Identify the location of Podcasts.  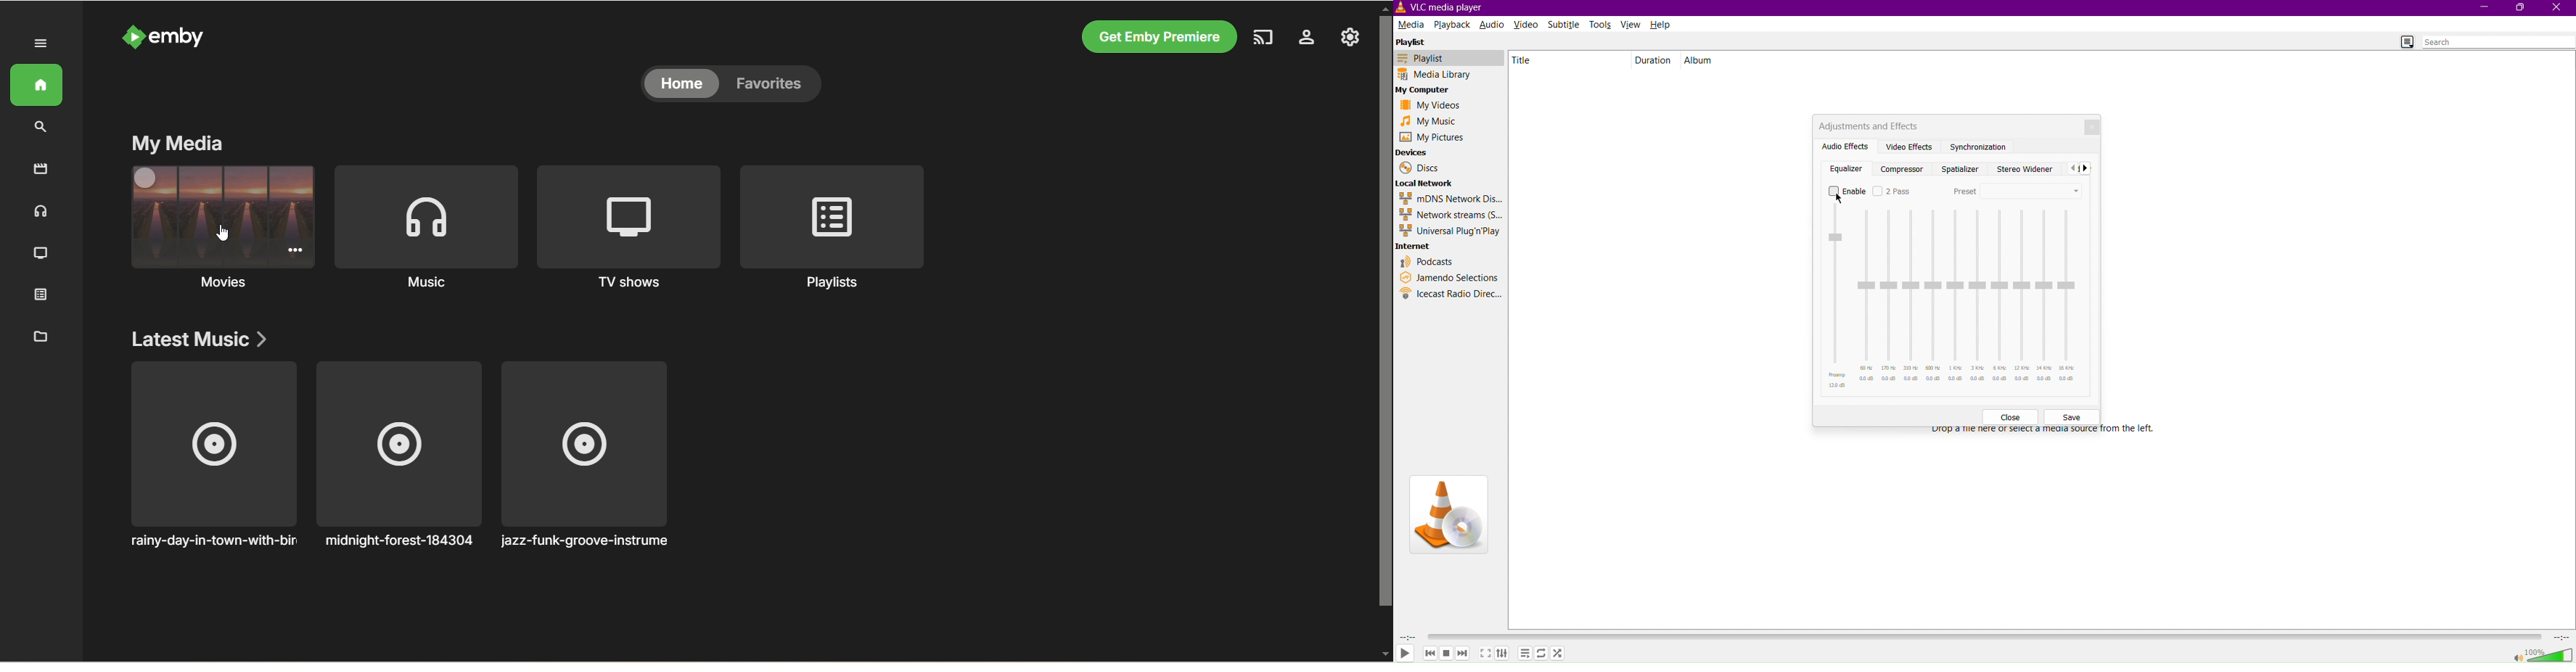
(1429, 259).